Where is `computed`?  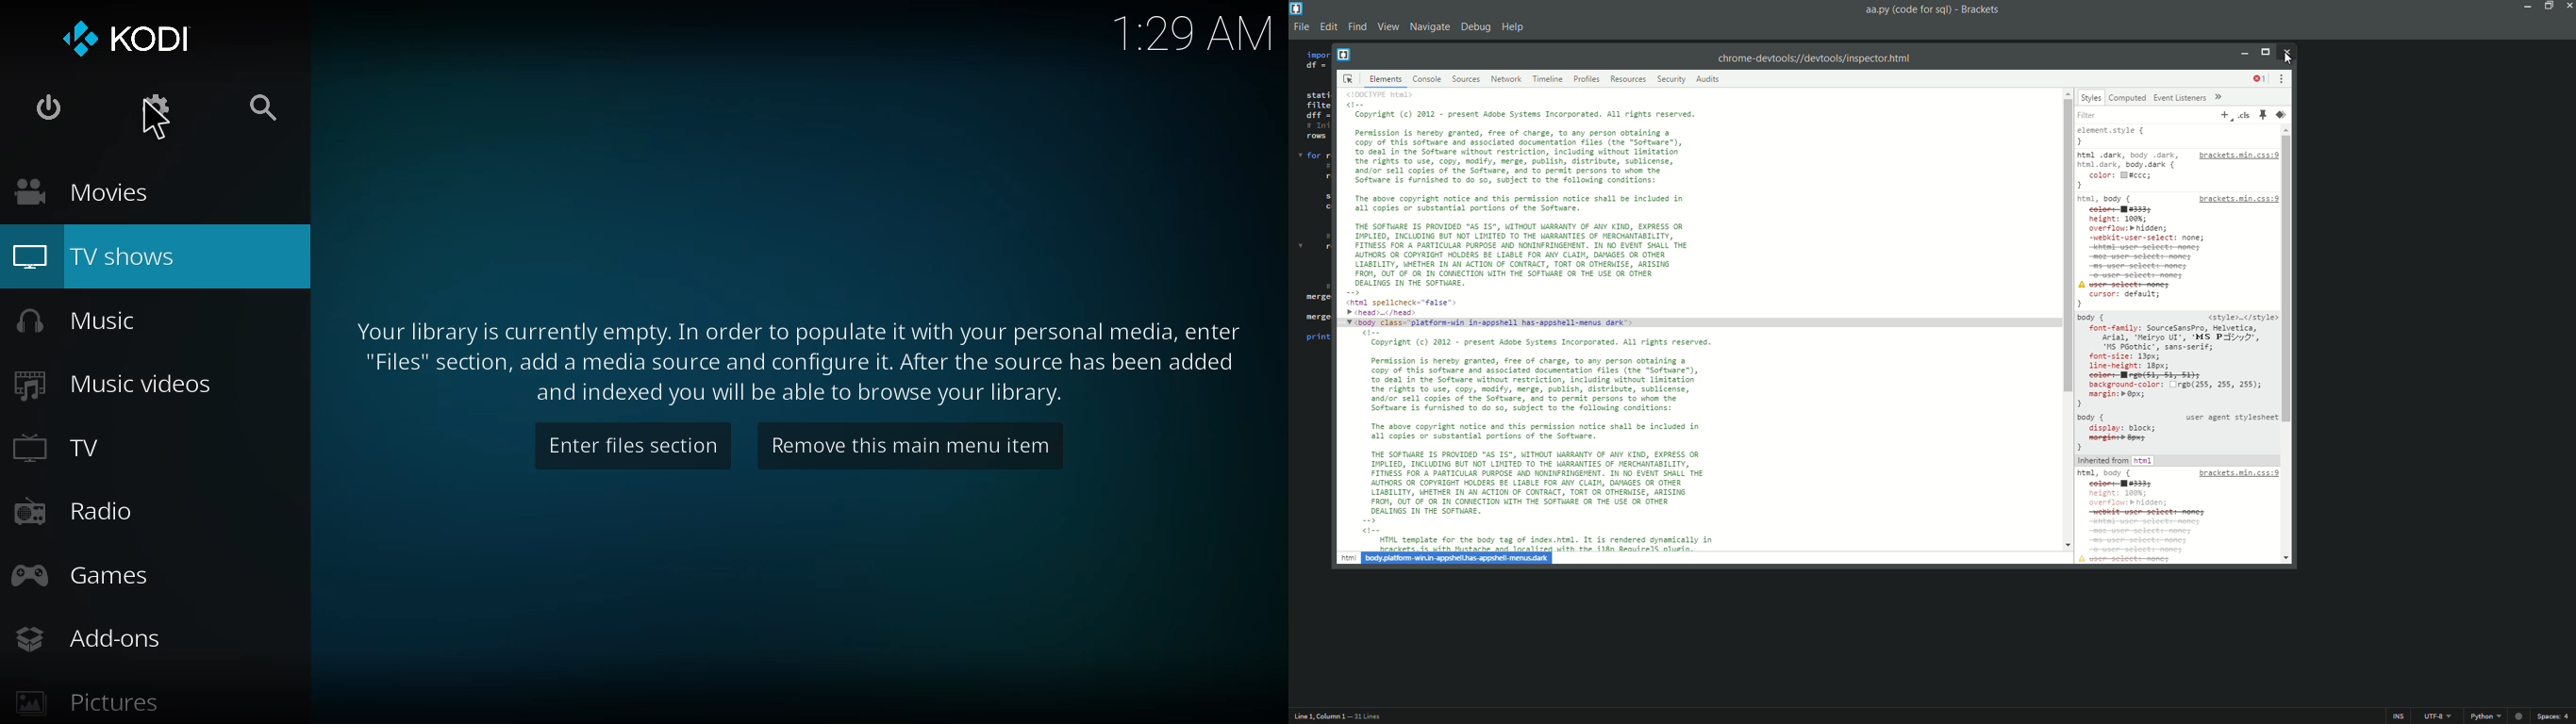
computed is located at coordinates (2128, 99).